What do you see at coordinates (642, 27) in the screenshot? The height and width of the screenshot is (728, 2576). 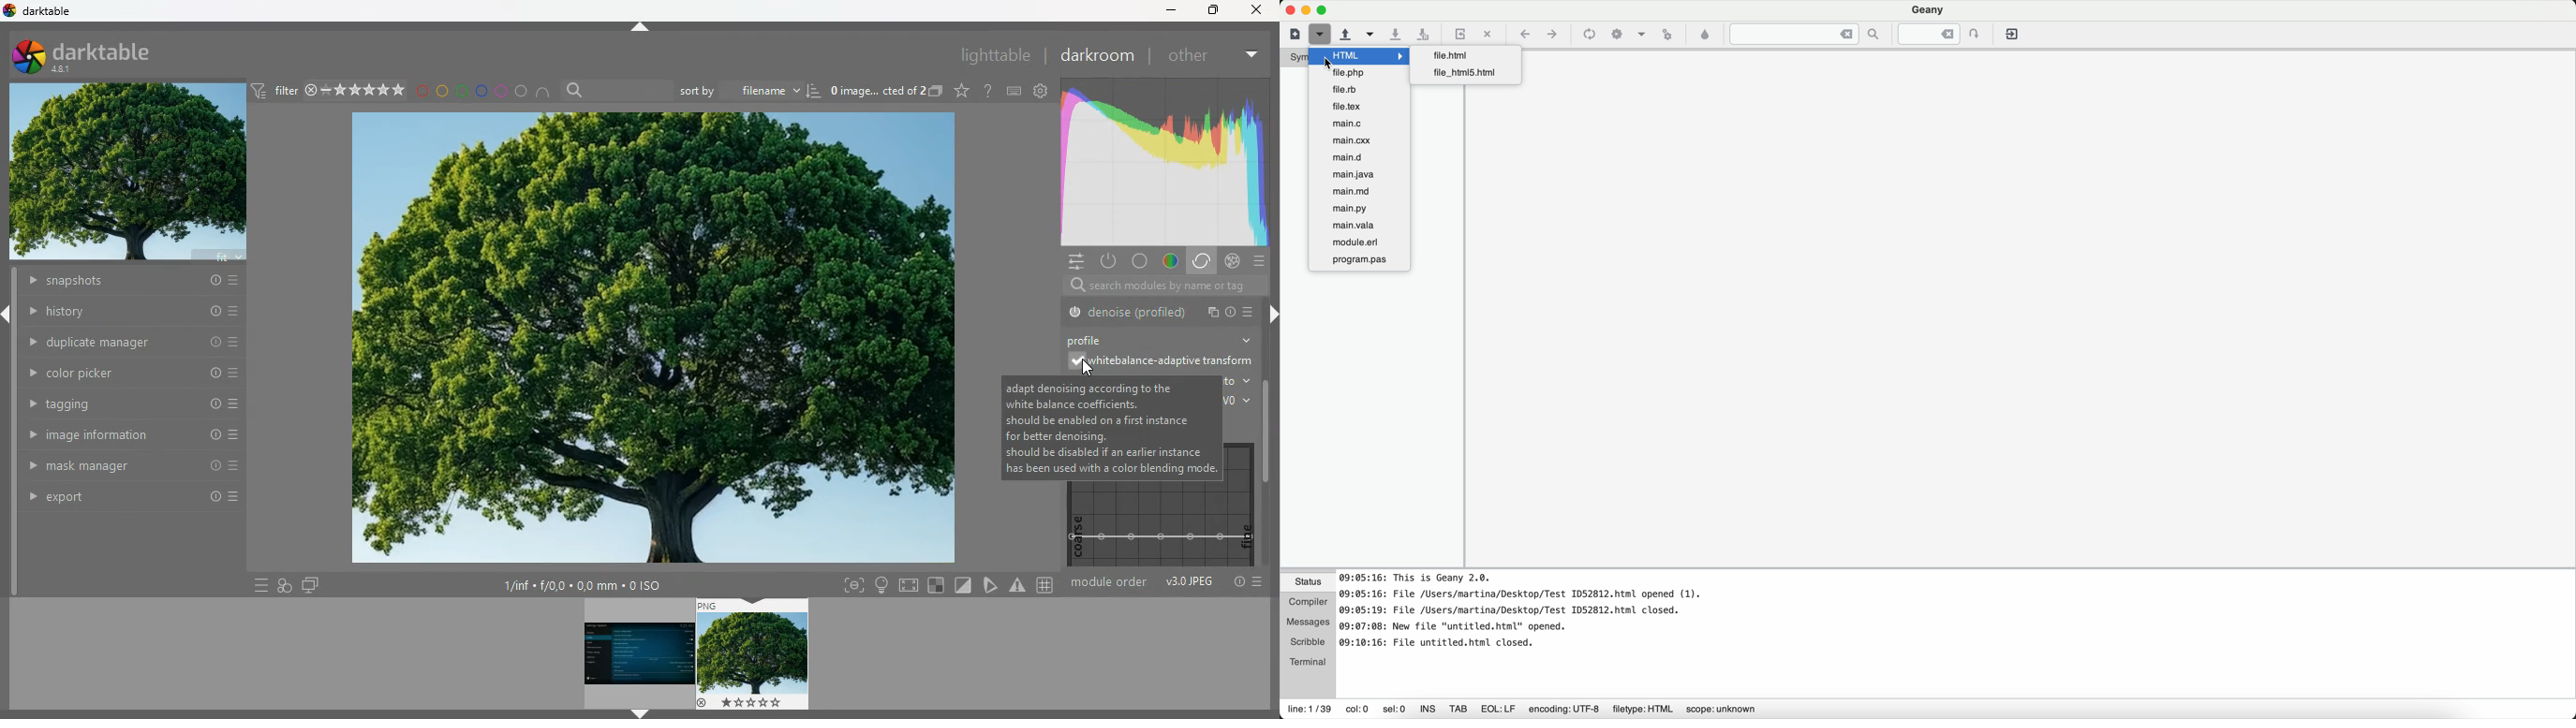 I see `move up` at bounding box center [642, 27].